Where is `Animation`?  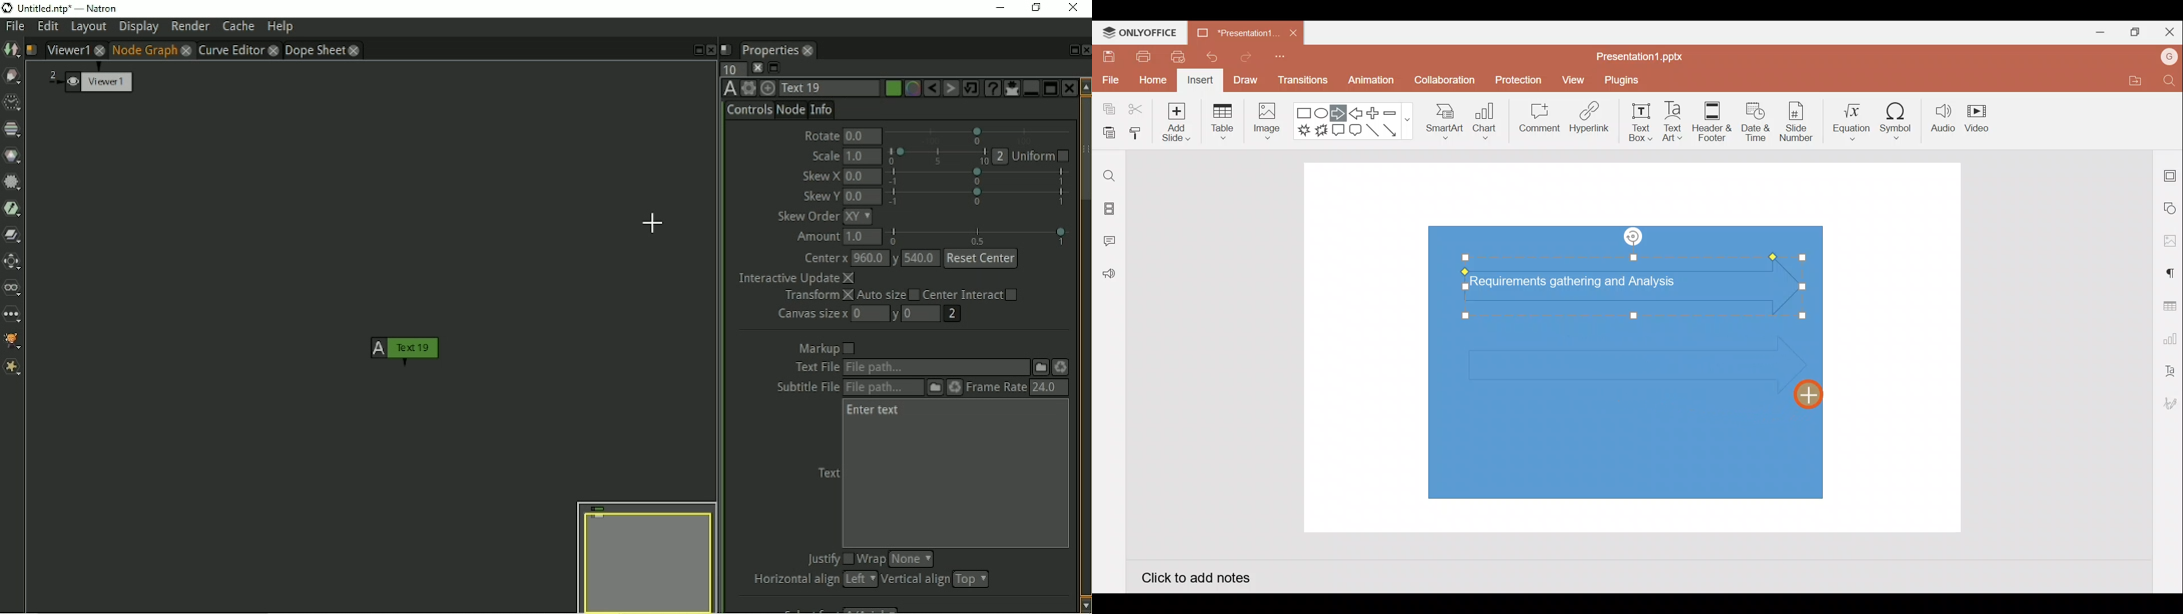
Animation is located at coordinates (1372, 83).